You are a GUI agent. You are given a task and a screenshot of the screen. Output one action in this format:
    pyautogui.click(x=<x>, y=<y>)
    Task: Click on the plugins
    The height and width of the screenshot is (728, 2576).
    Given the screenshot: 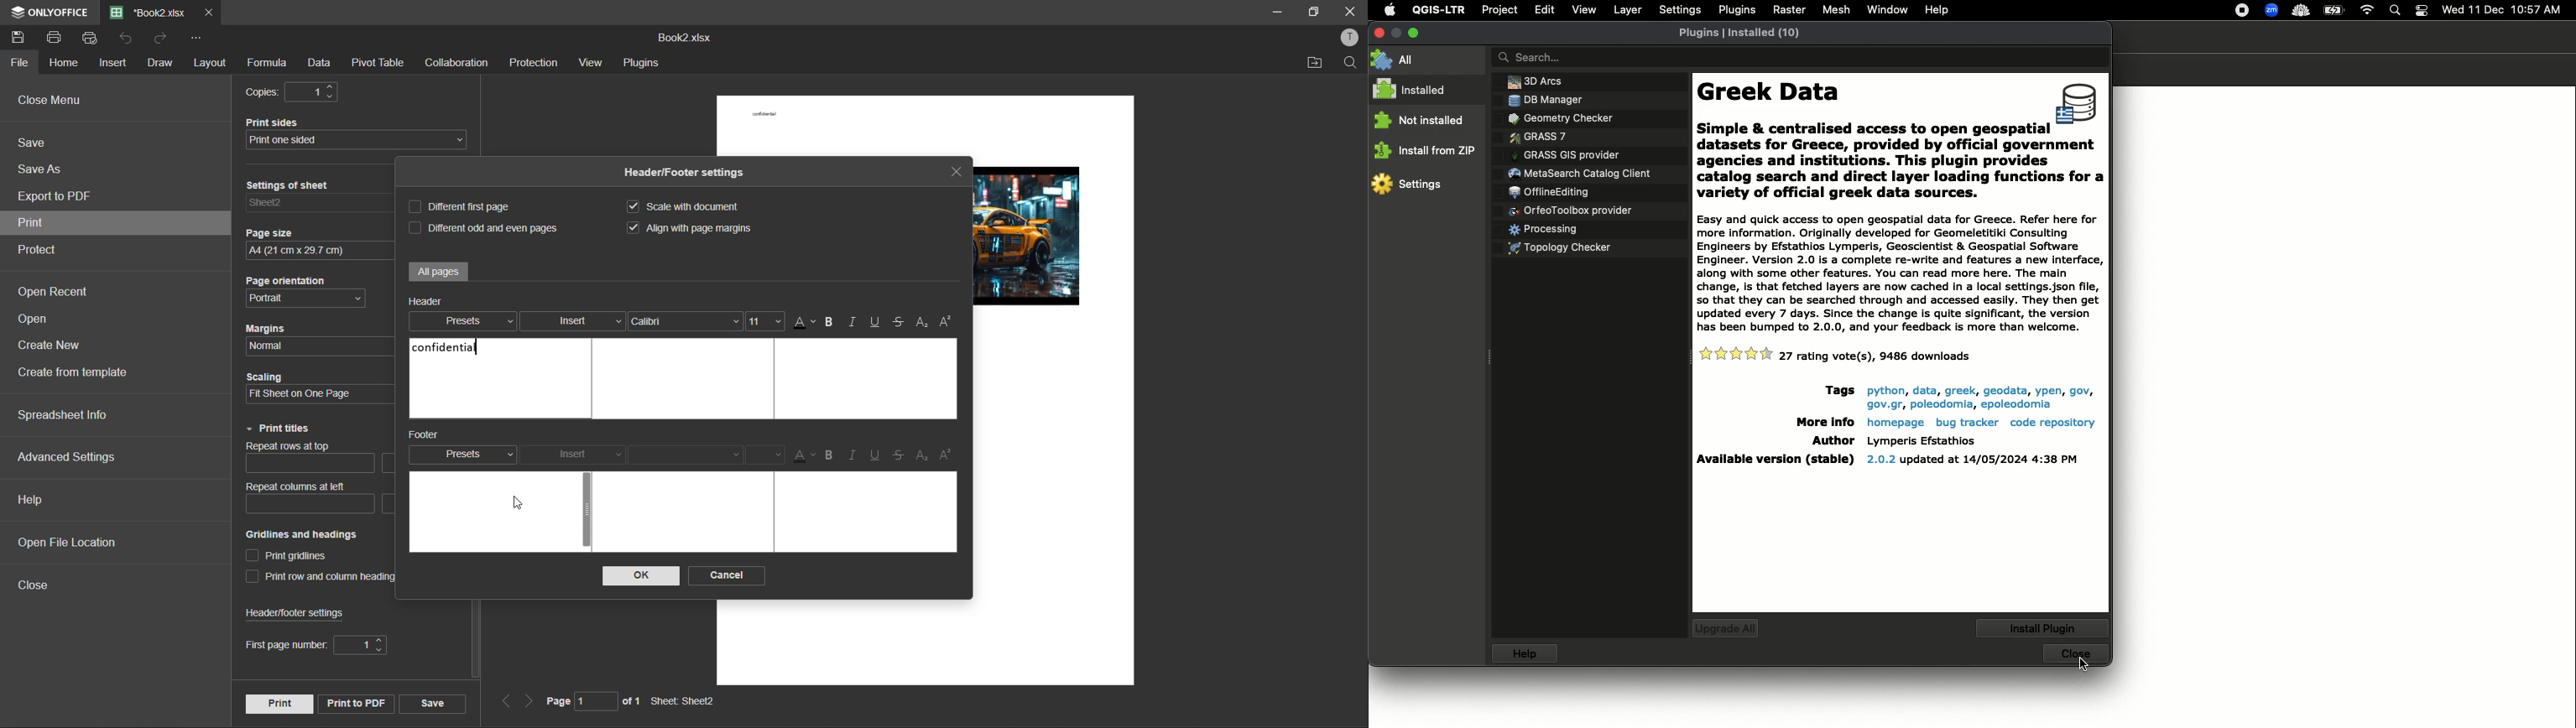 What is the action you would take?
    pyautogui.click(x=644, y=63)
    